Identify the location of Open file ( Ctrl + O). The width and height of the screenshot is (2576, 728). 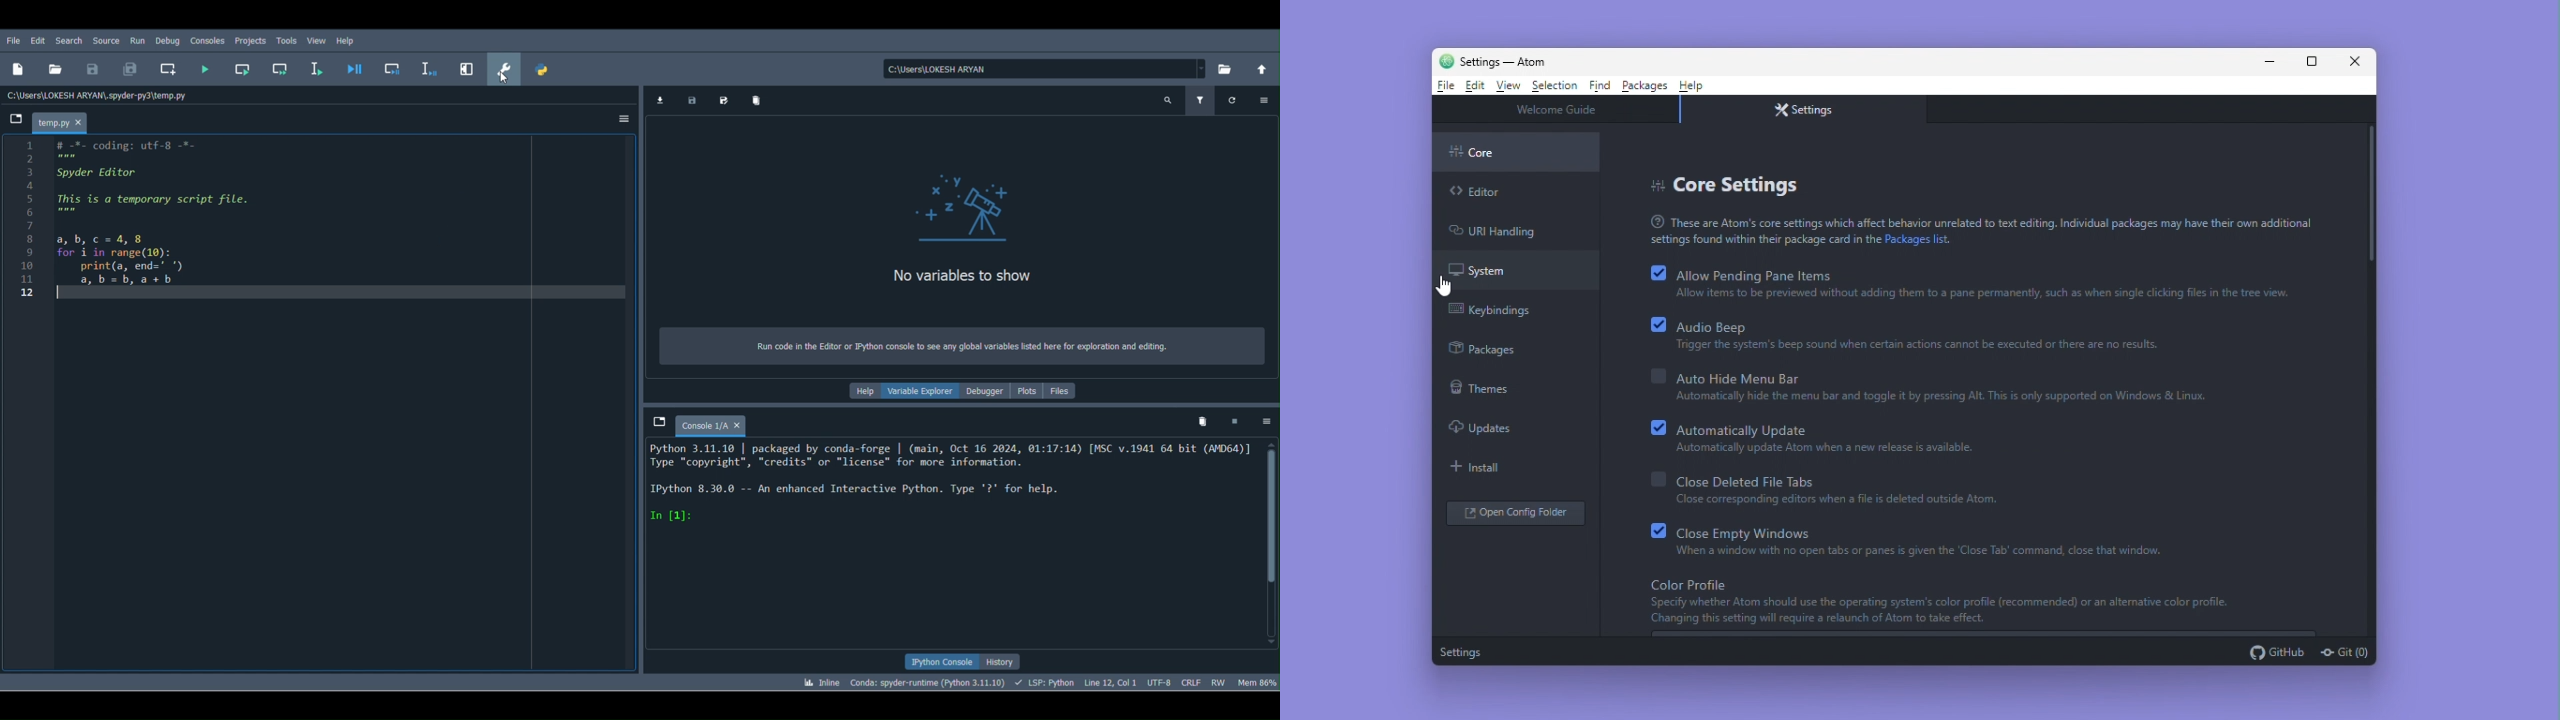
(55, 69).